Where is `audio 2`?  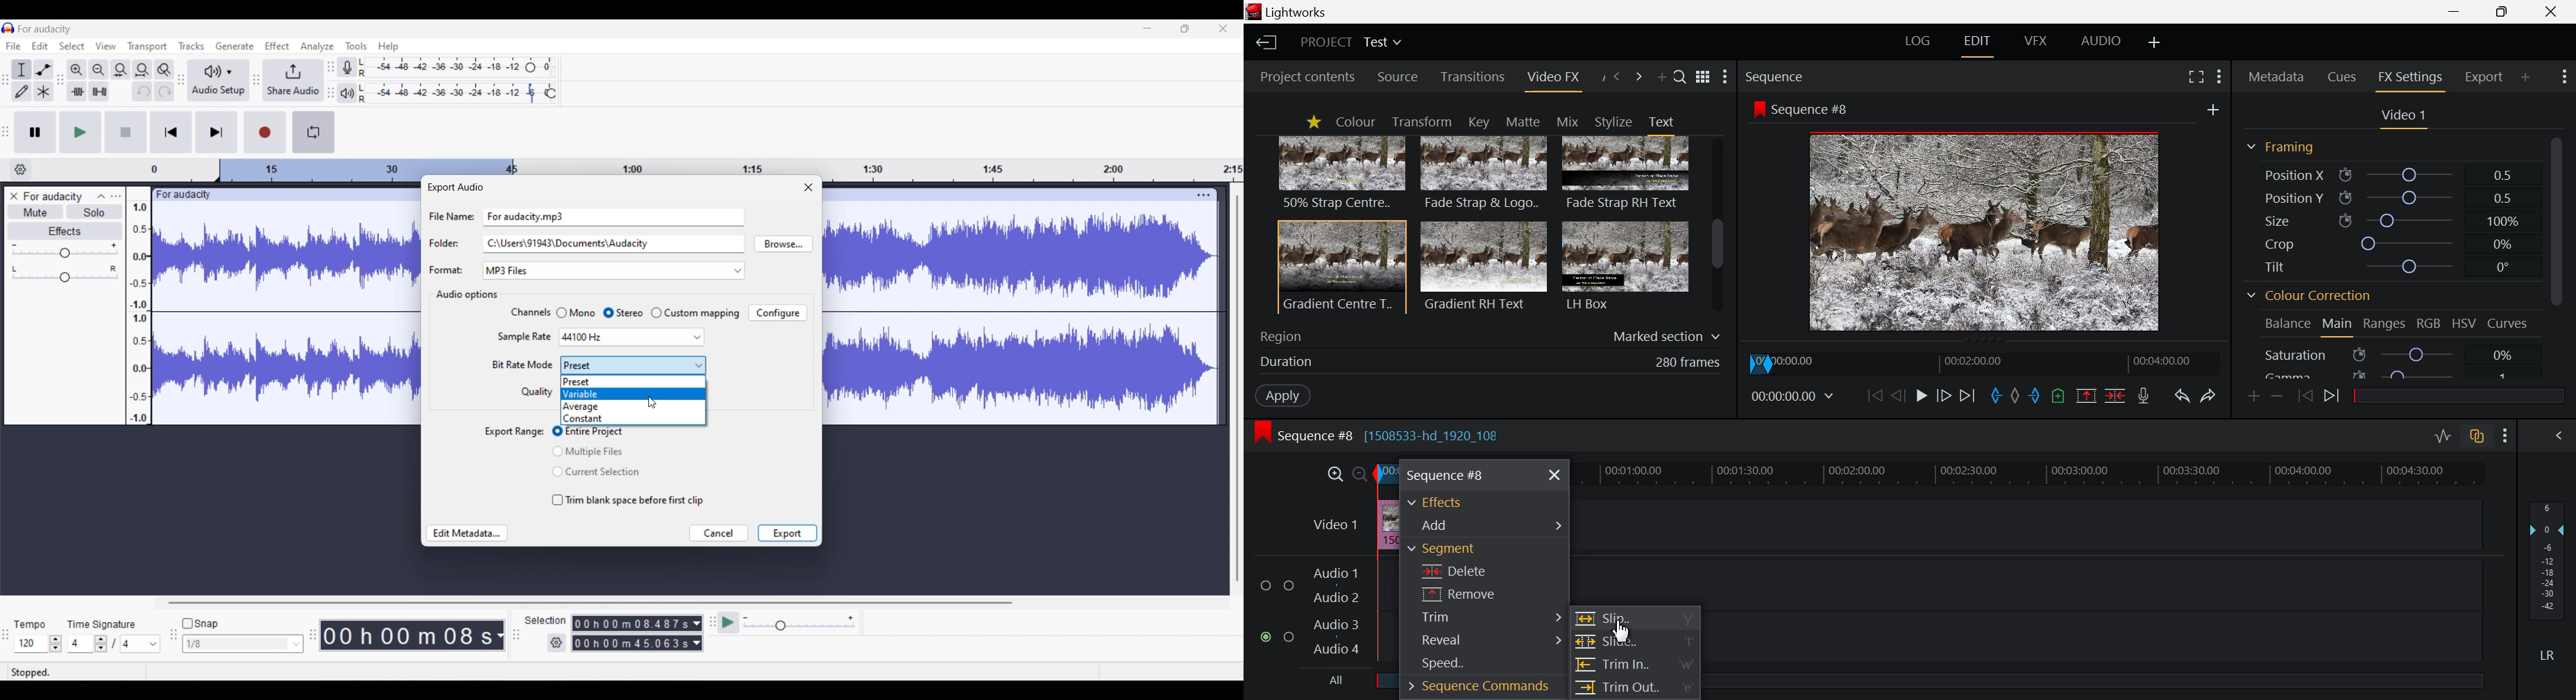
audio 2 is located at coordinates (1338, 598).